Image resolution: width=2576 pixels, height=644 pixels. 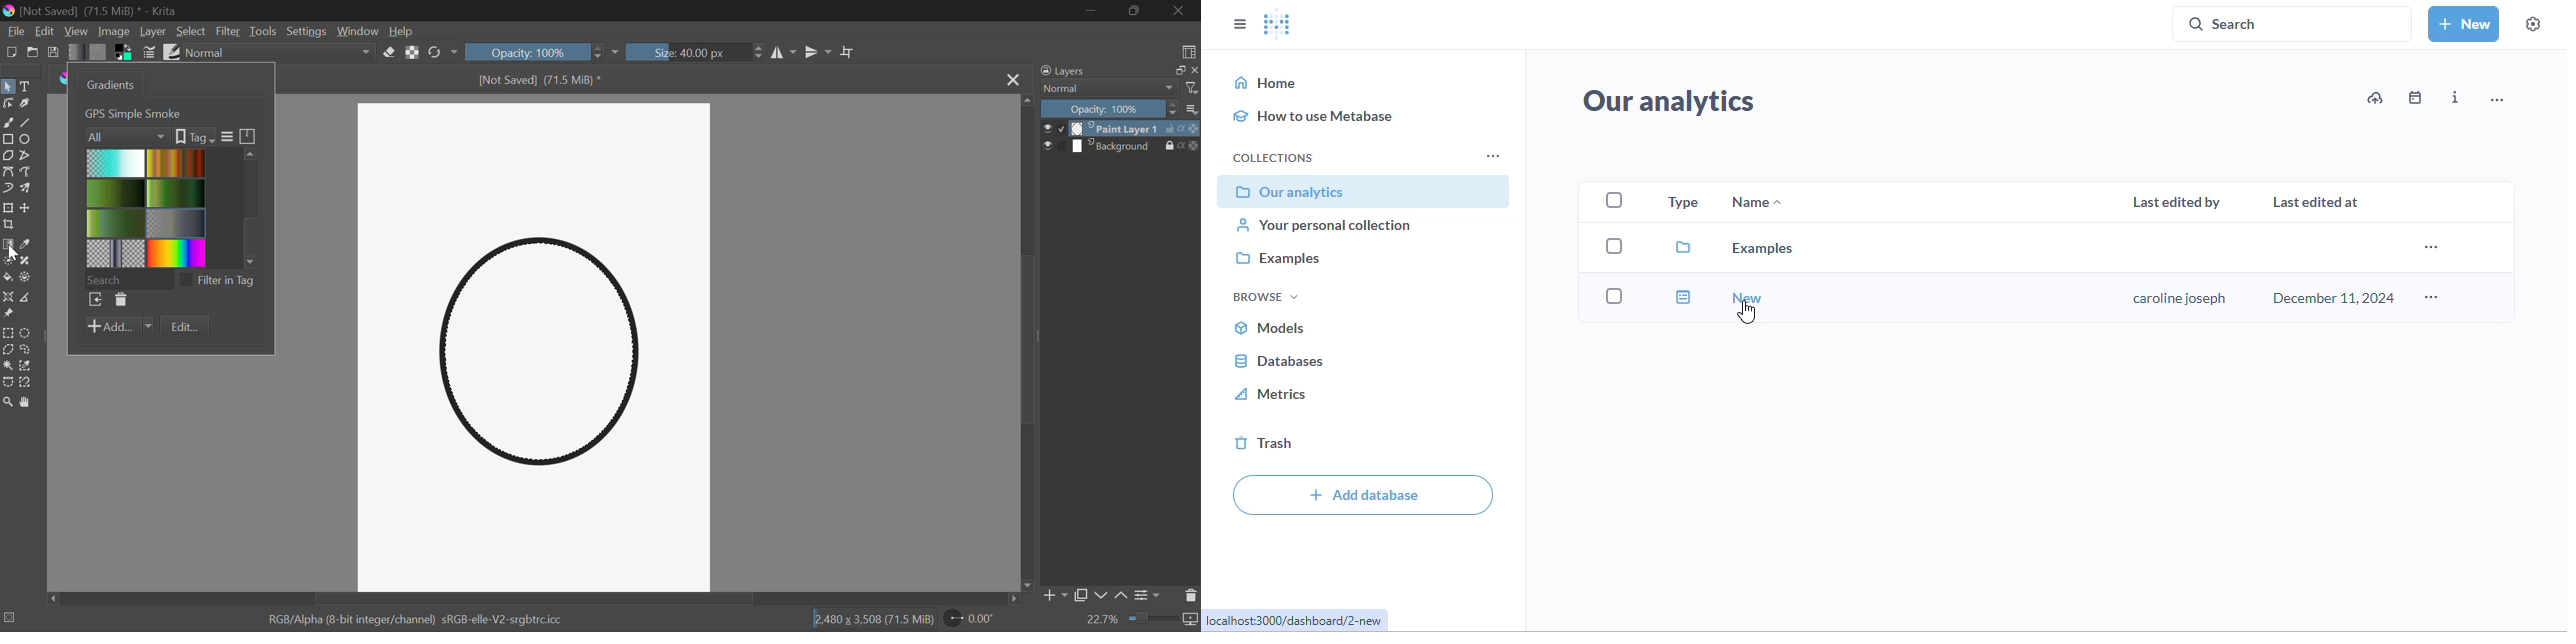 What do you see at coordinates (874, 619) in the screenshot?
I see `12,480 x 3,508 (71.5 MiB)` at bounding box center [874, 619].